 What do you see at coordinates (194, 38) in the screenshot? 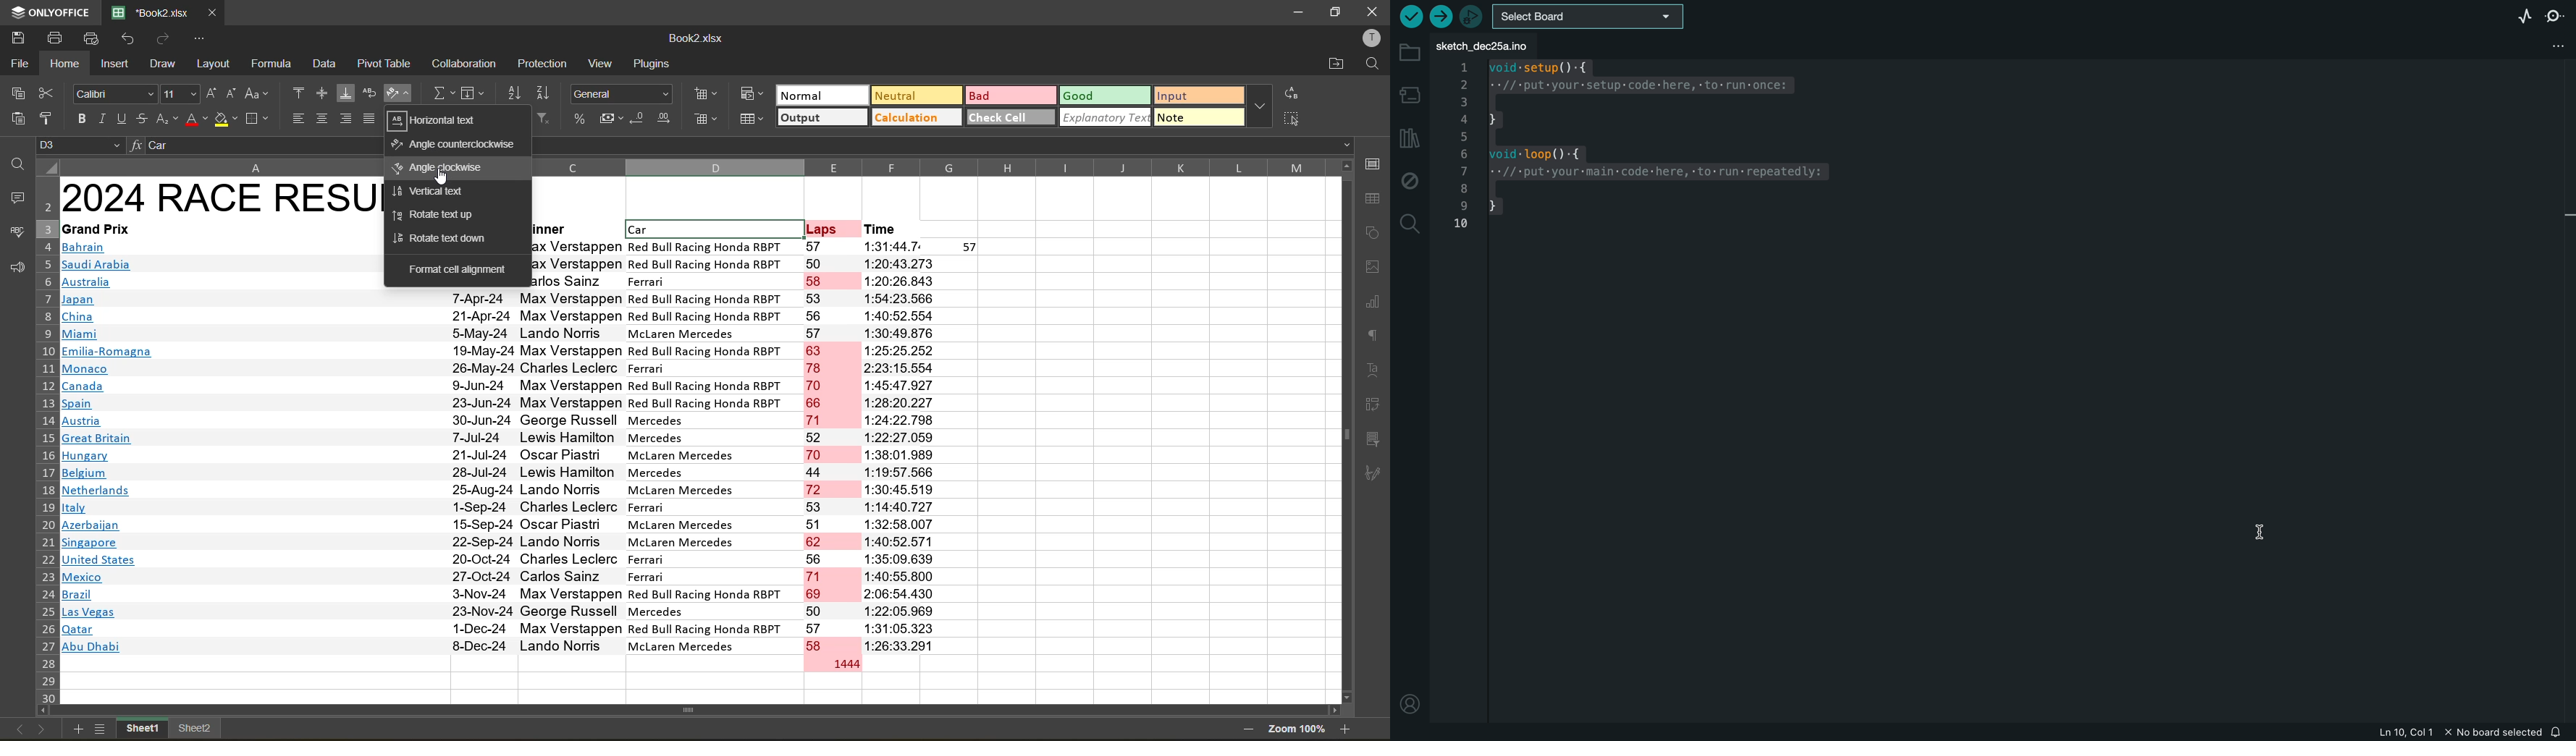
I see `customize quick access toolbar` at bounding box center [194, 38].